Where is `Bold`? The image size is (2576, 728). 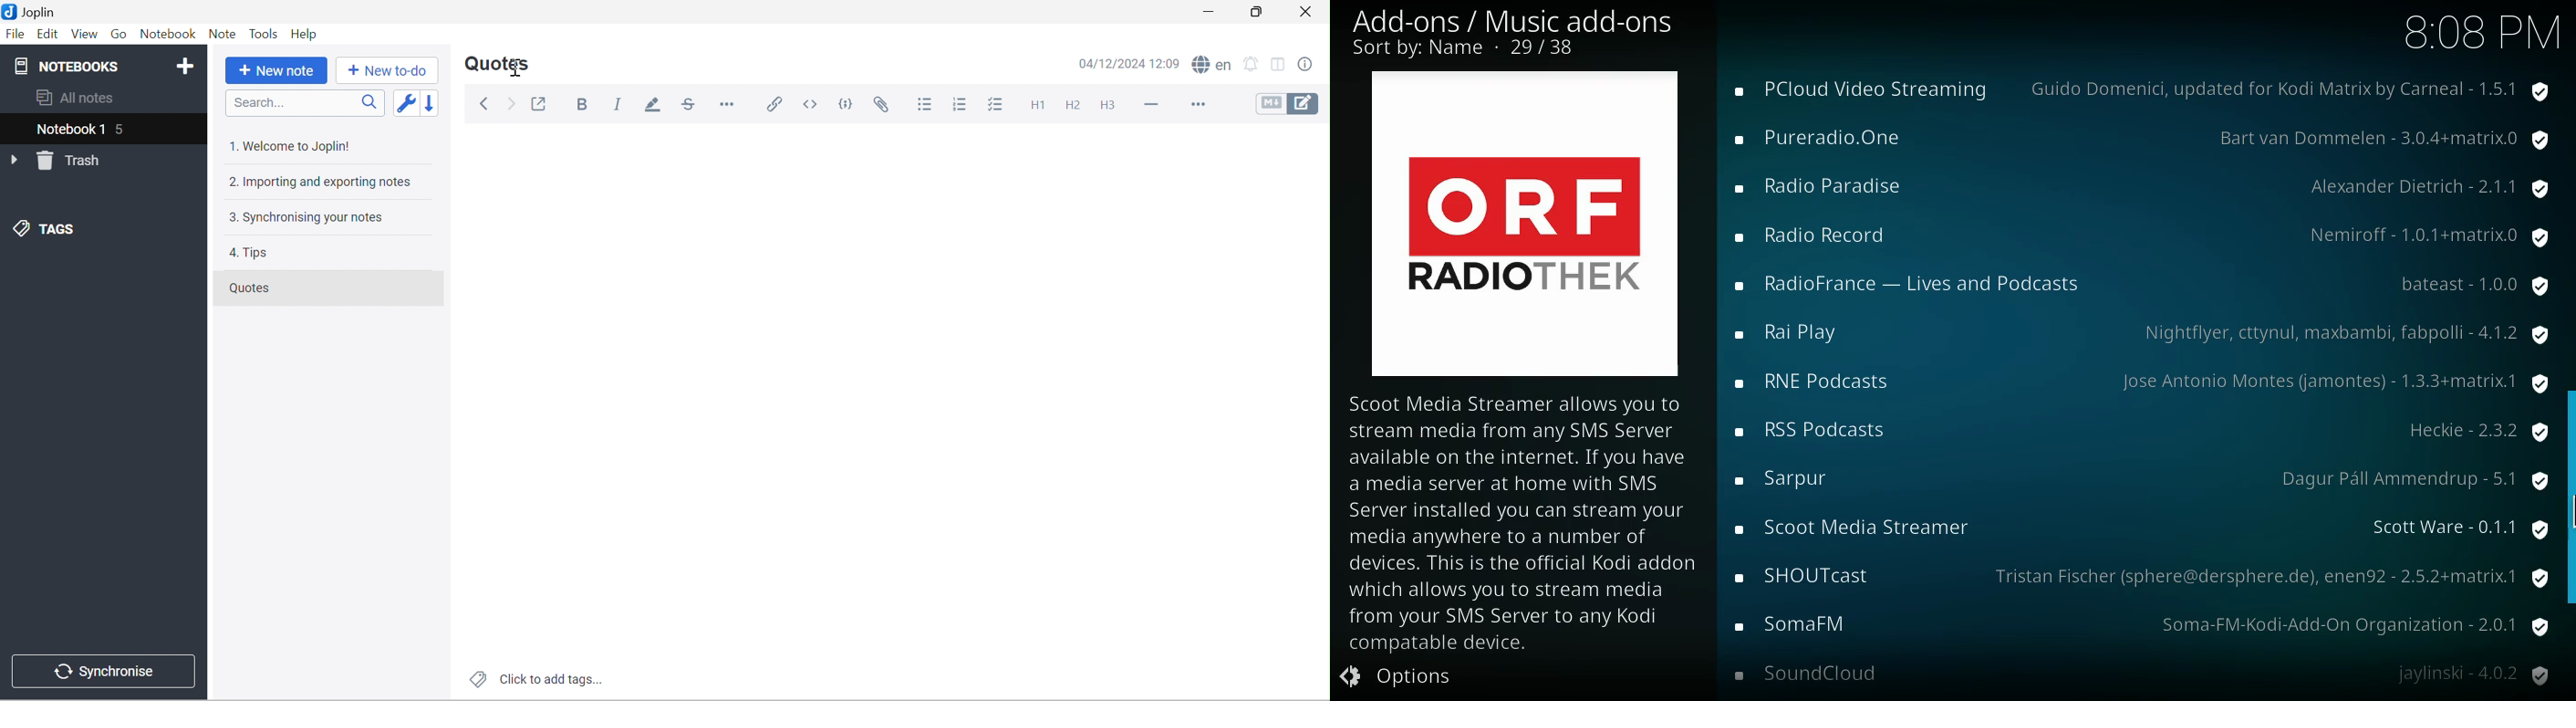
Bold is located at coordinates (584, 105).